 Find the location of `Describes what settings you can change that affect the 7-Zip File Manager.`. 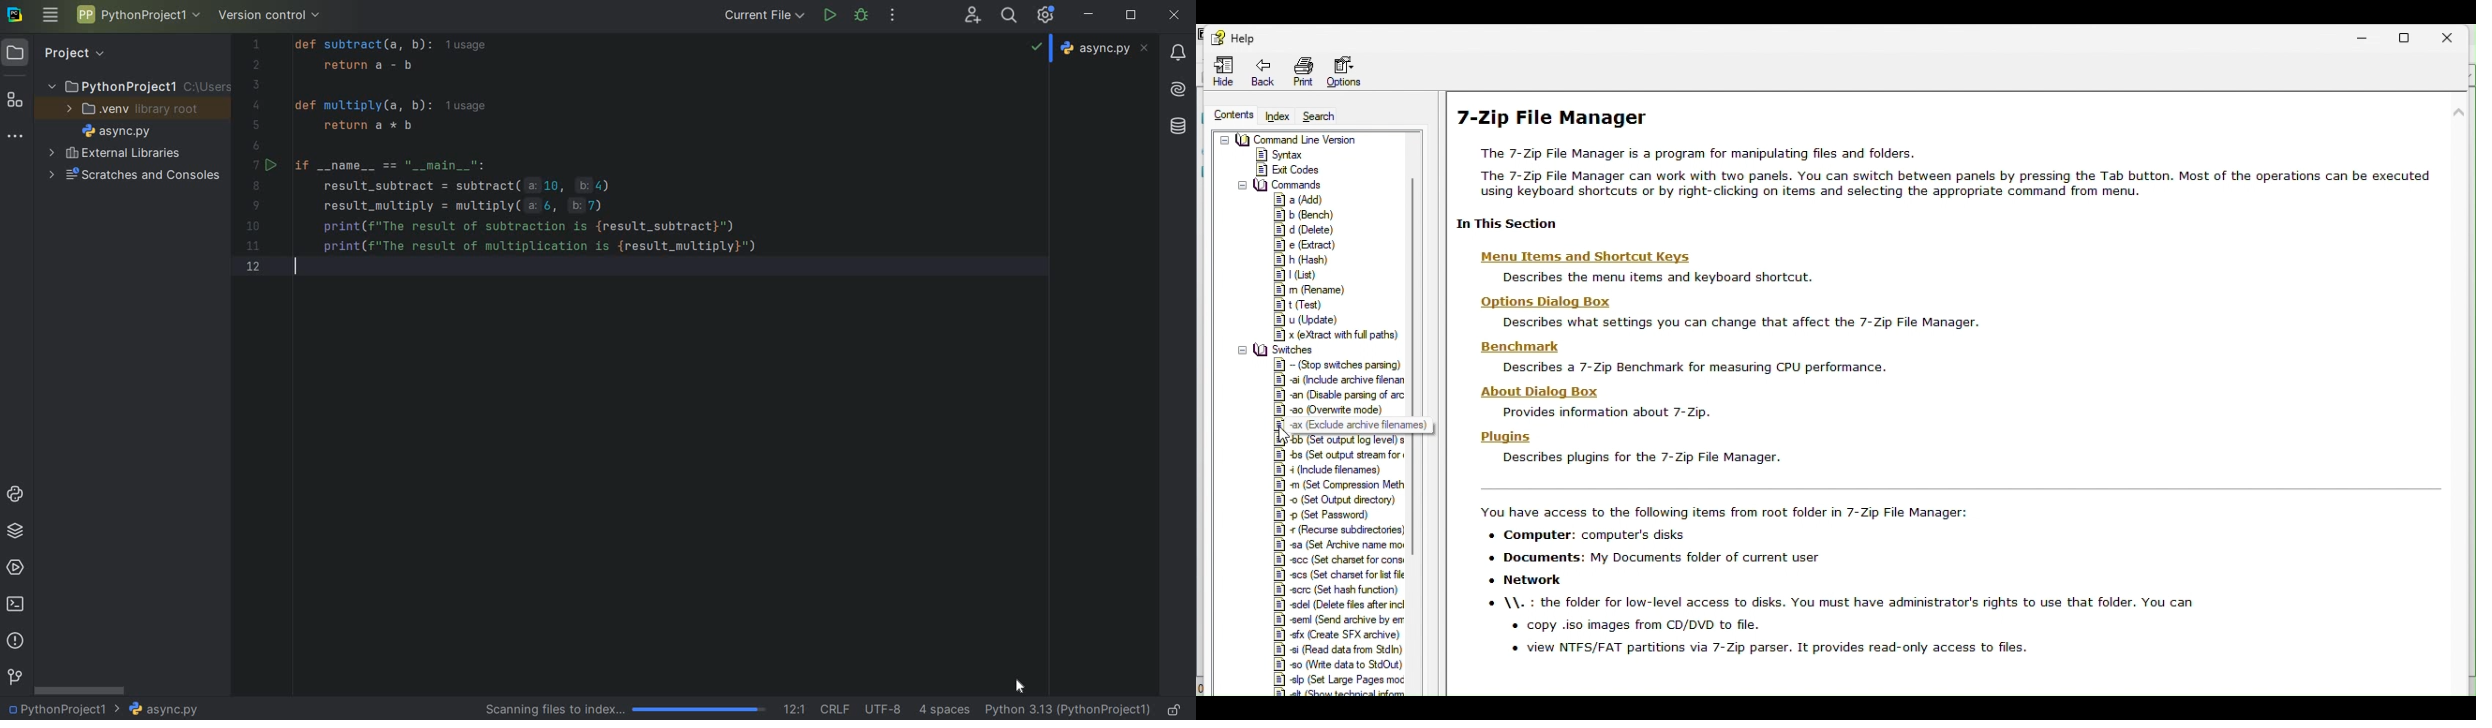

Describes what settings you can change that affect the 7-Zip File Manager. is located at coordinates (1739, 322).